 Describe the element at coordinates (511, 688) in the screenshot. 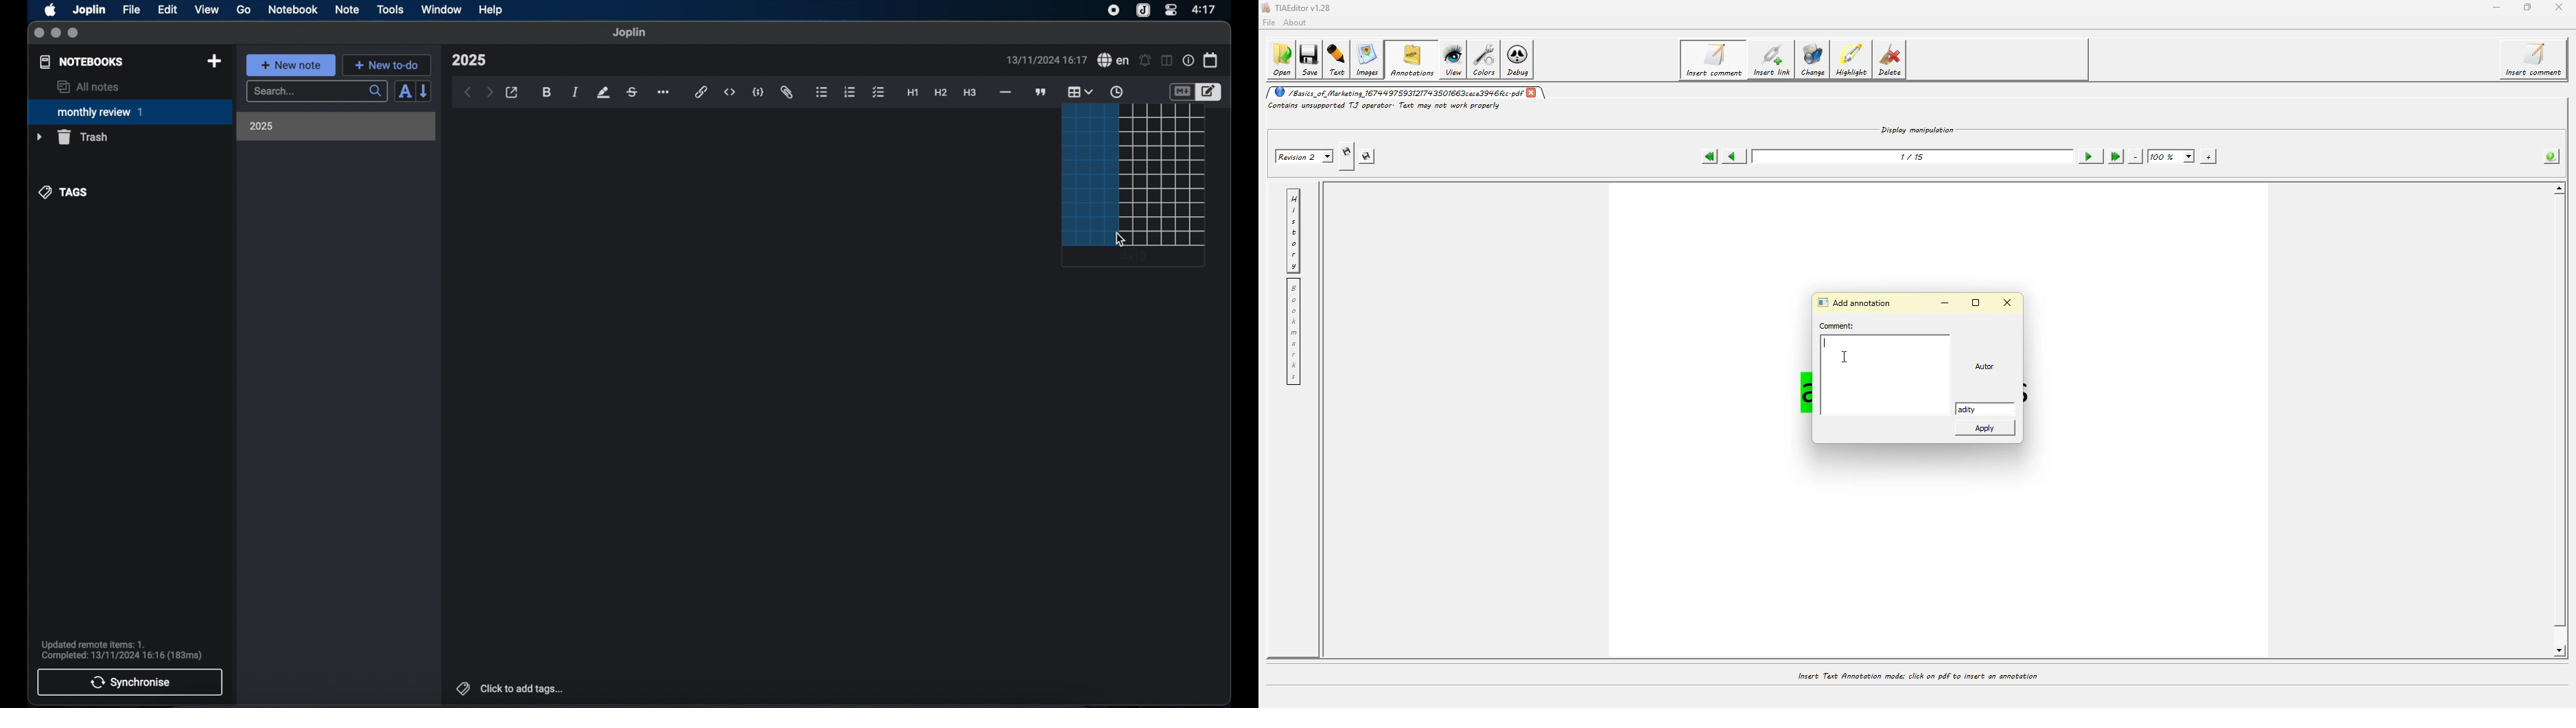

I see `click to add tags` at that location.